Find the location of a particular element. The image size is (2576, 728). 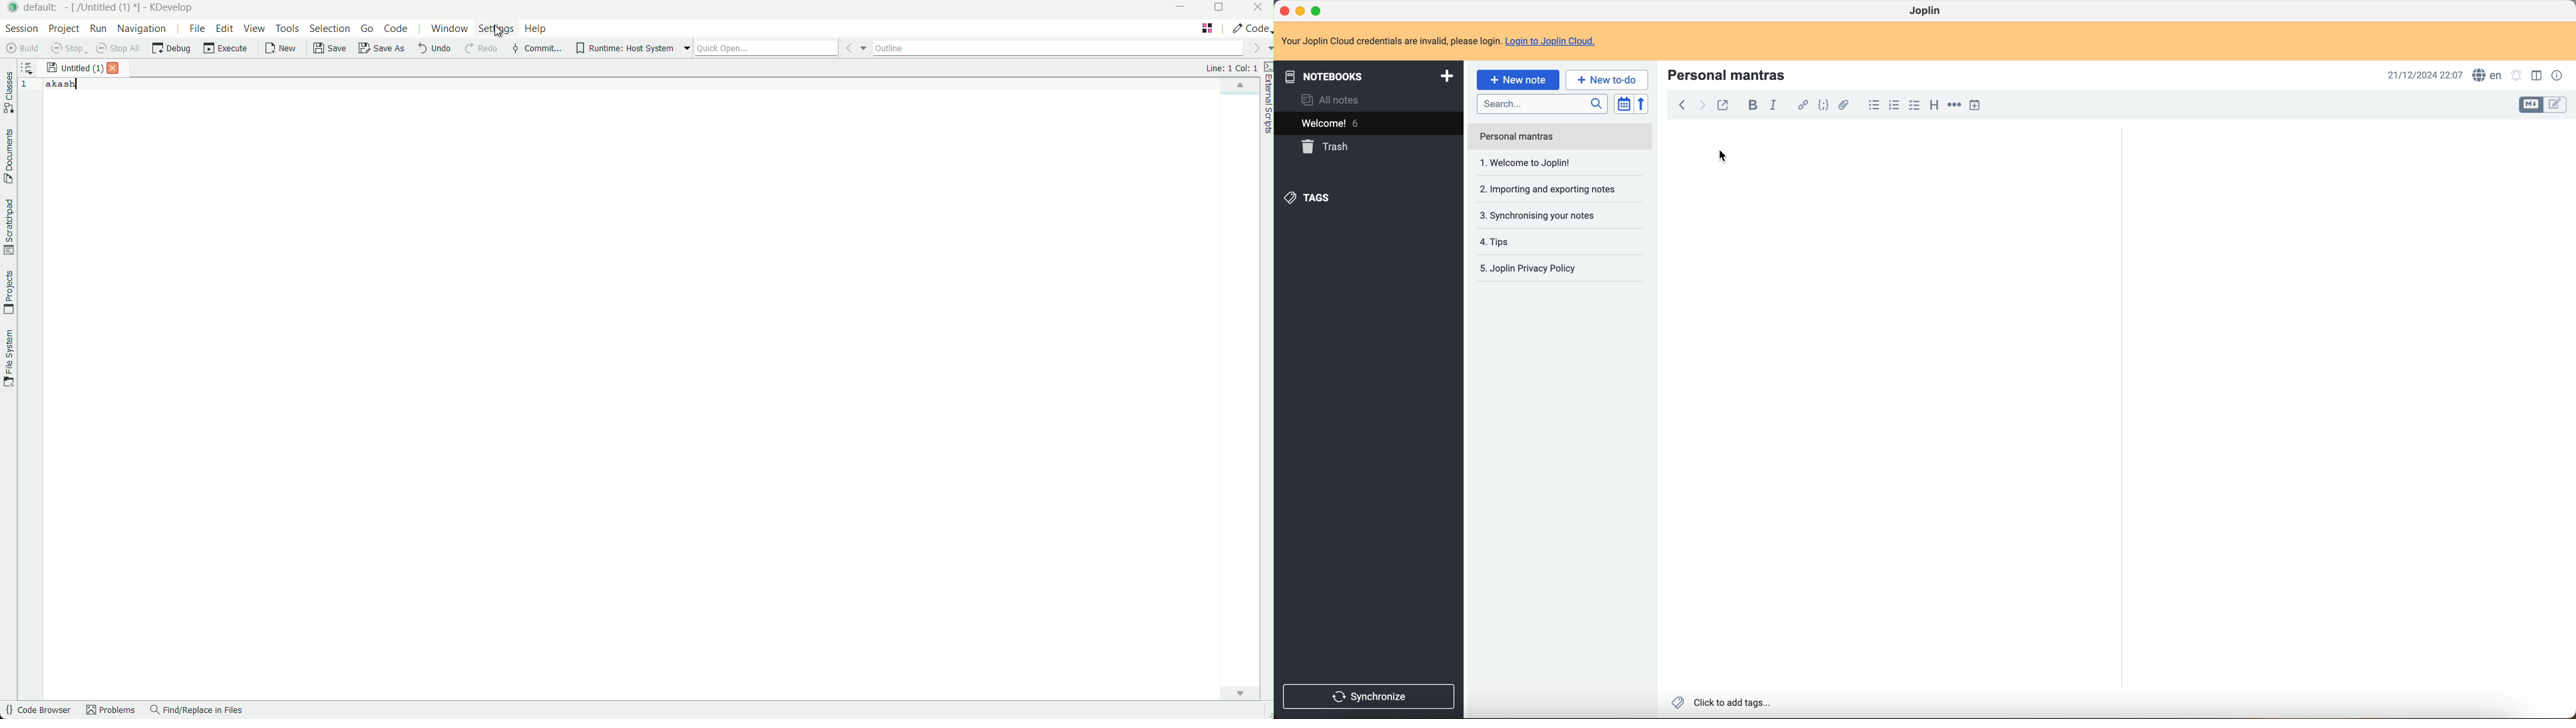

new to-do is located at coordinates (1607, 79).